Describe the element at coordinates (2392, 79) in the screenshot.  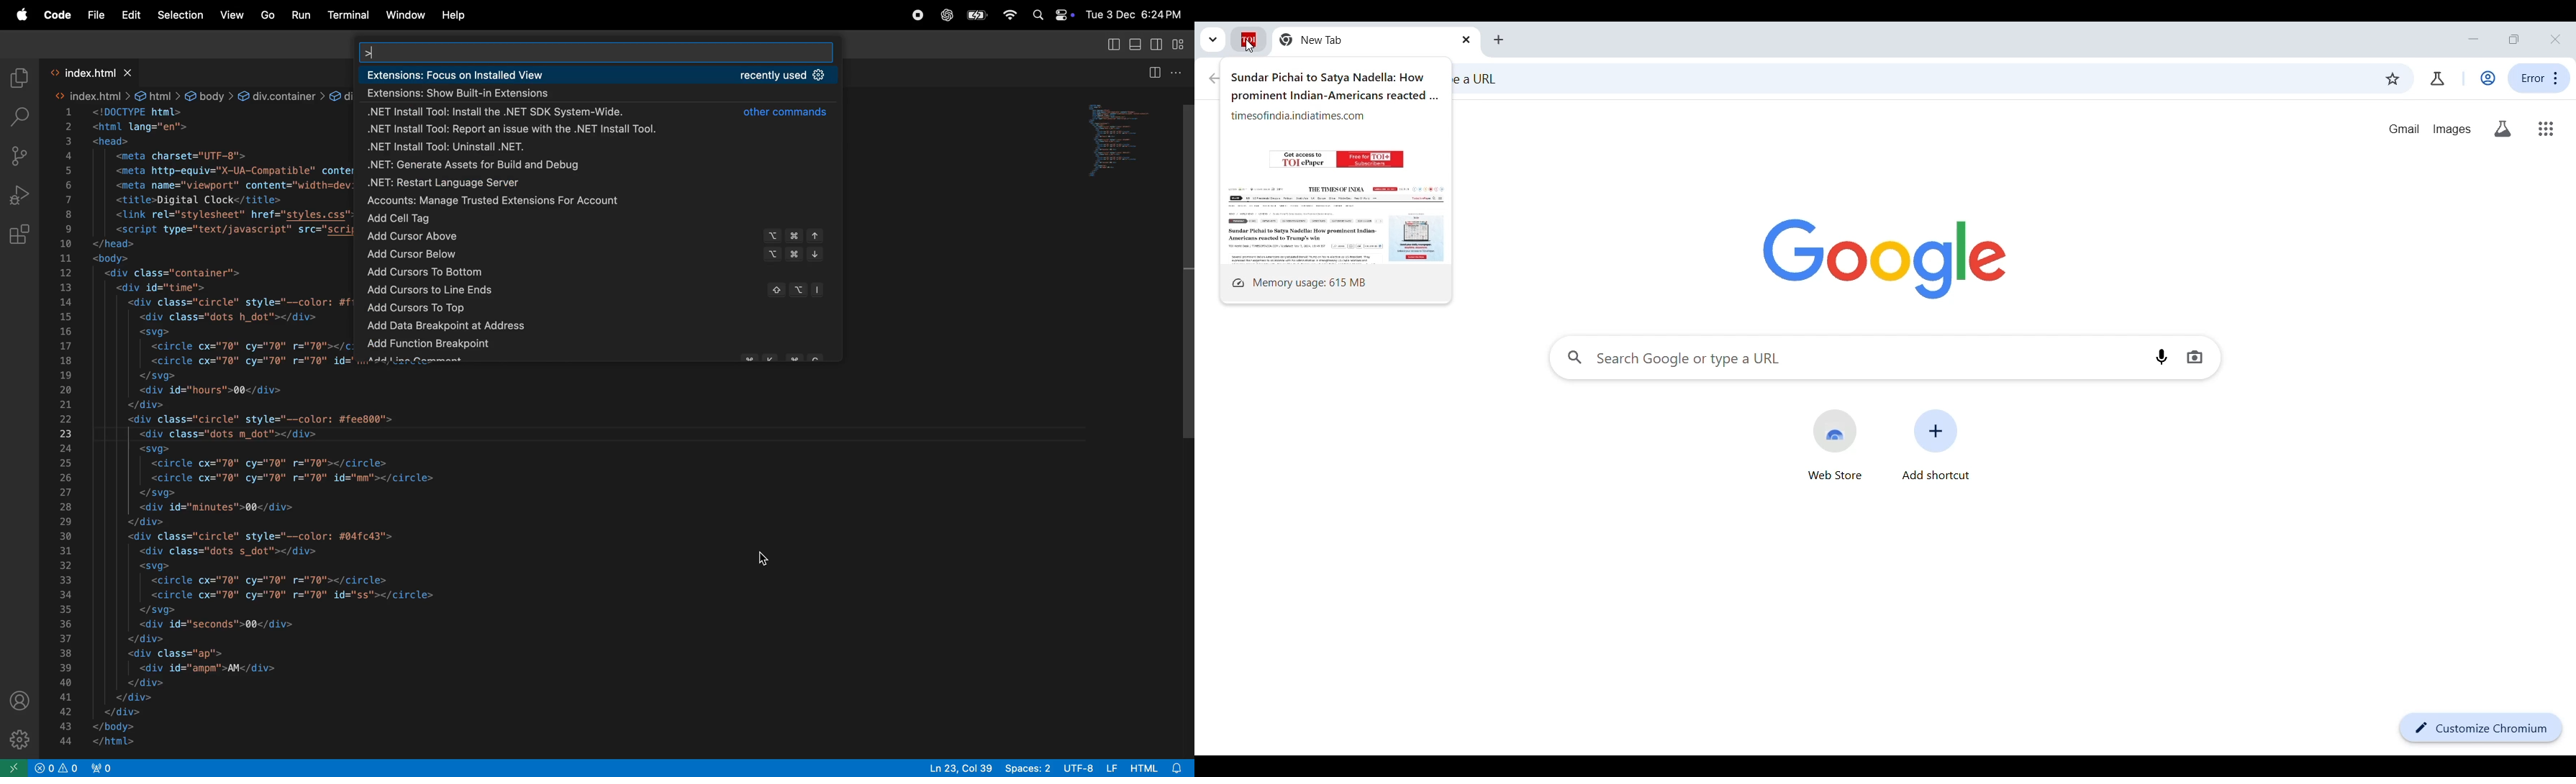
I see `Bookmark current tab` at that location.